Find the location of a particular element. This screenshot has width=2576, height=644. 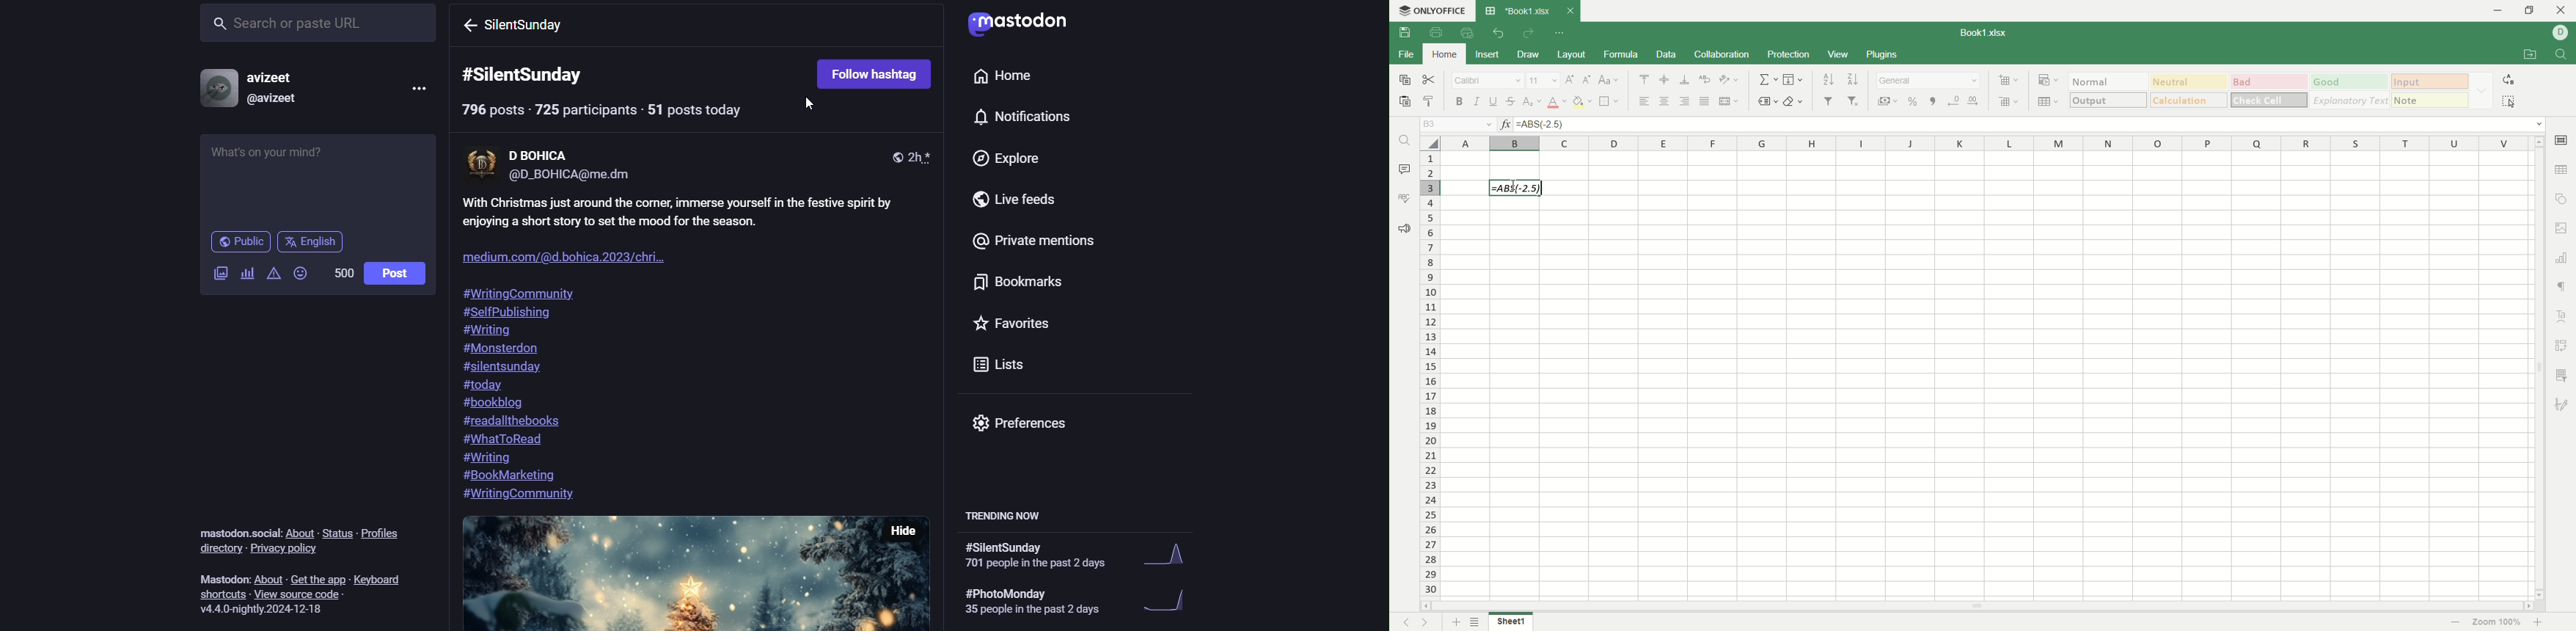

filter is located at coordinates (1830, 101).